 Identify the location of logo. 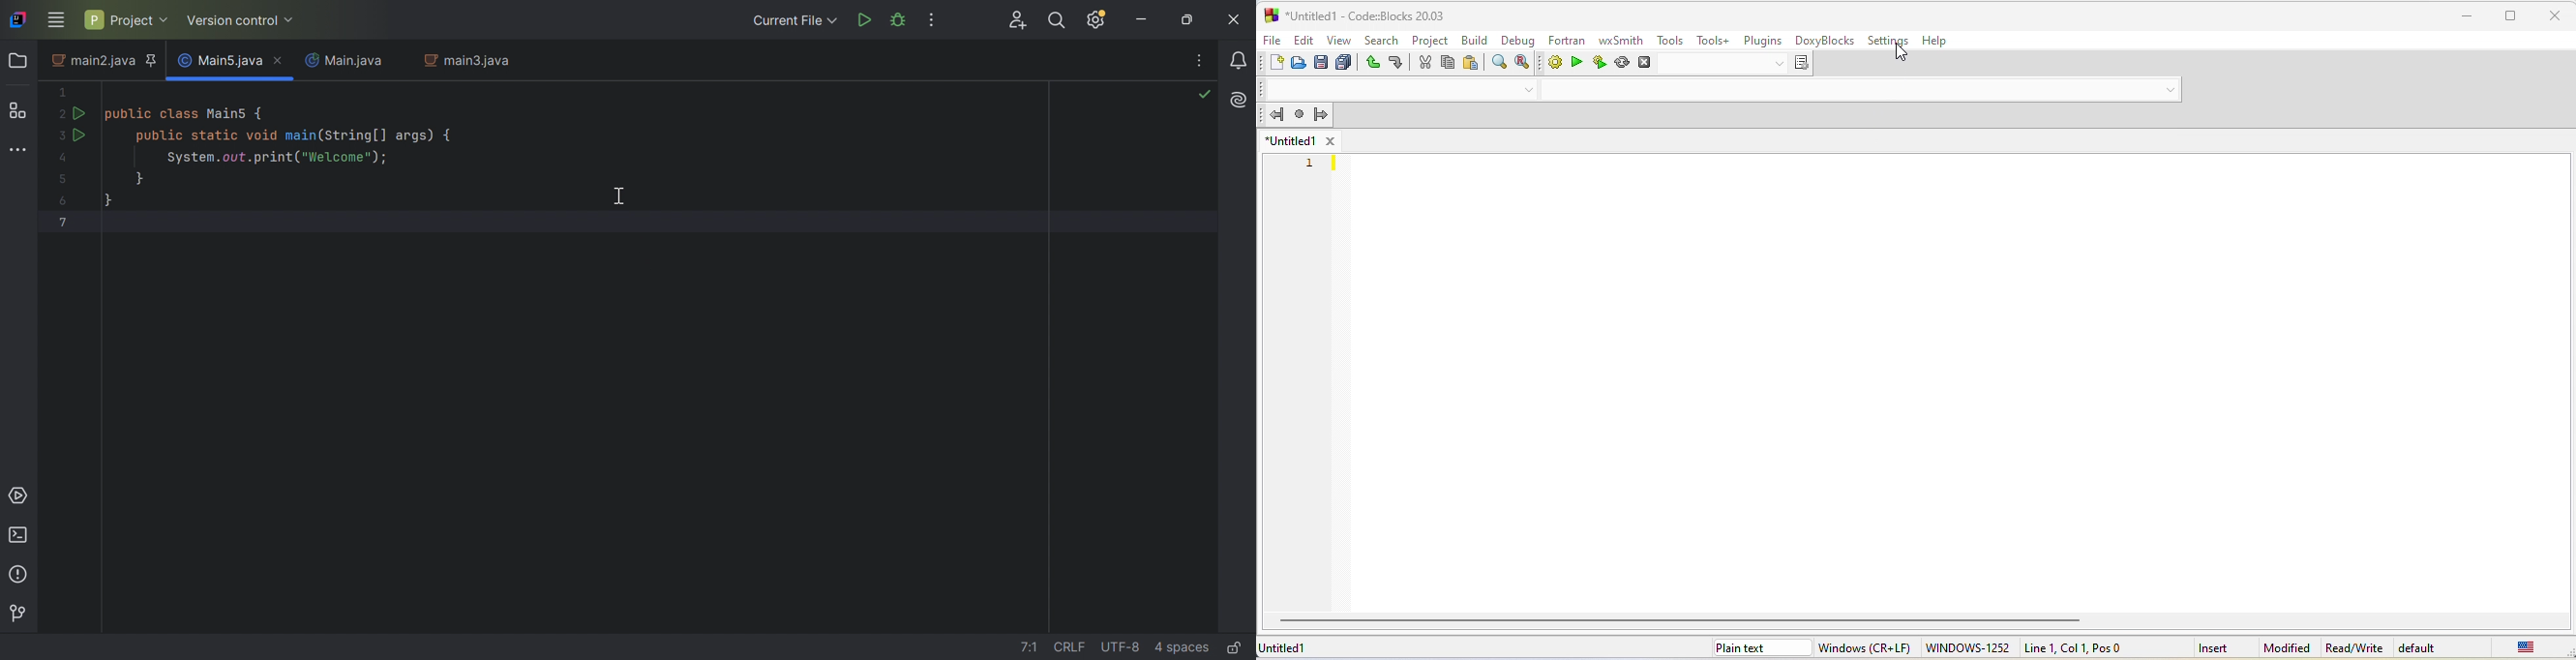
(1271, 15).